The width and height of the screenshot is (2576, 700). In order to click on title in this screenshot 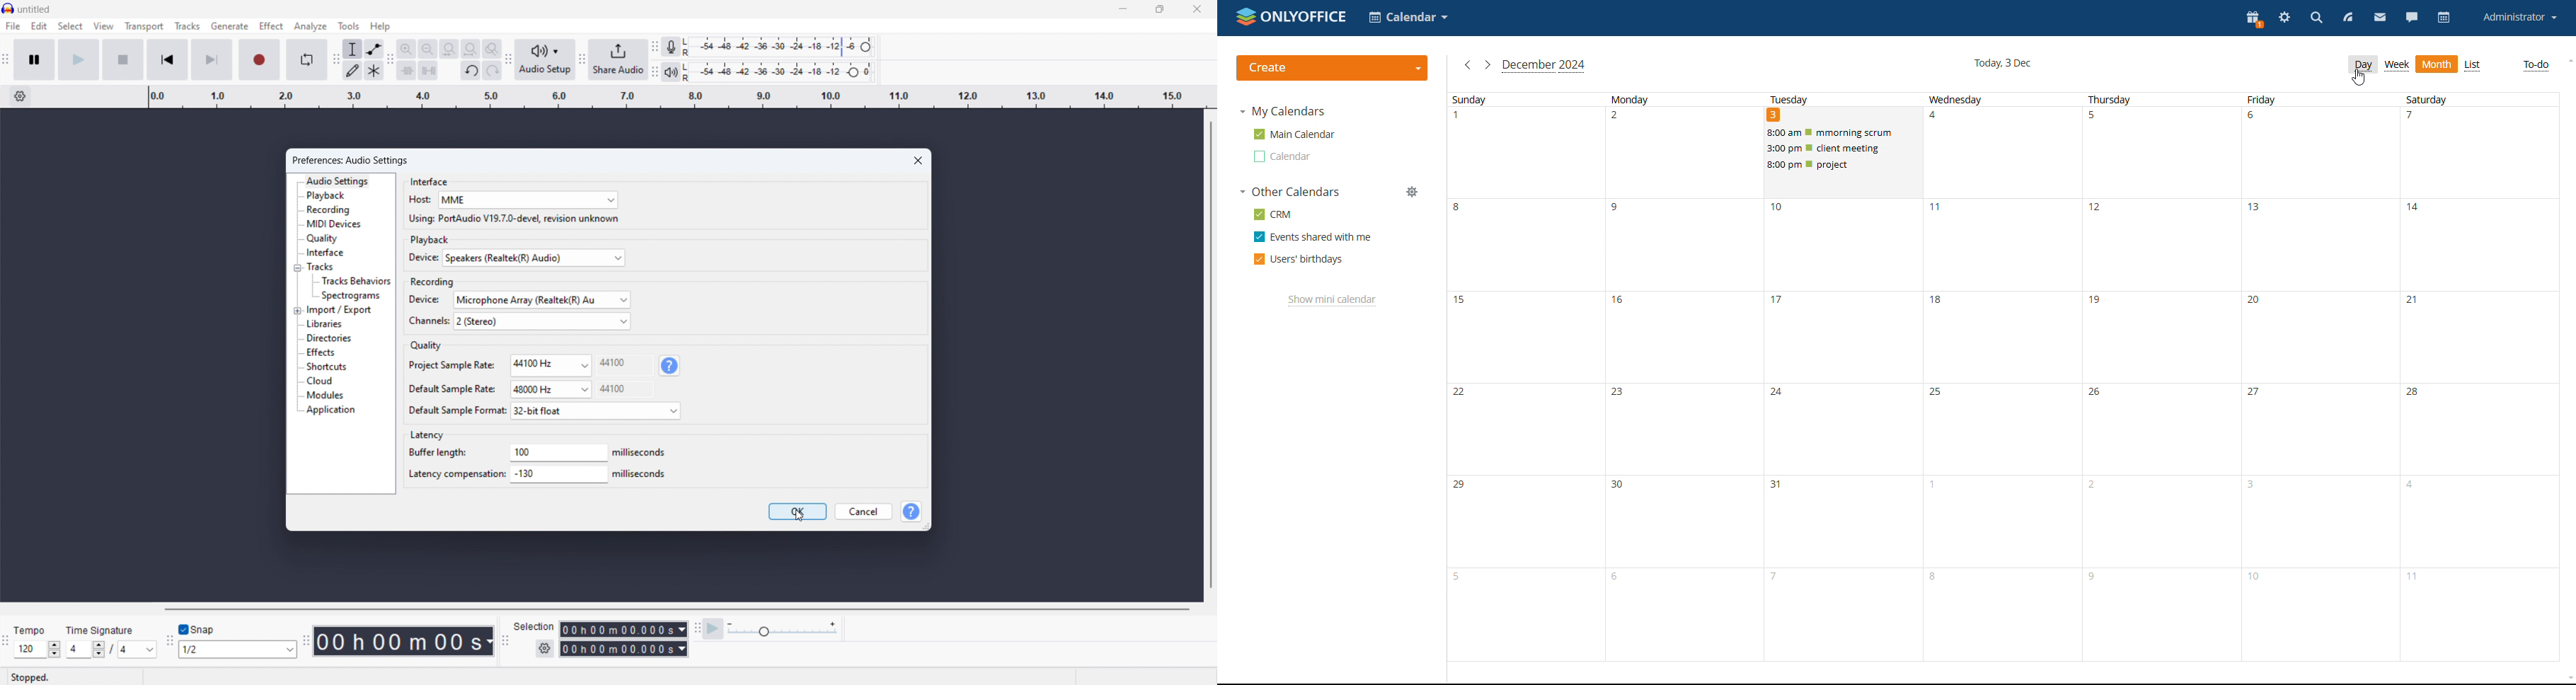, I will do `click(34, 10)`.